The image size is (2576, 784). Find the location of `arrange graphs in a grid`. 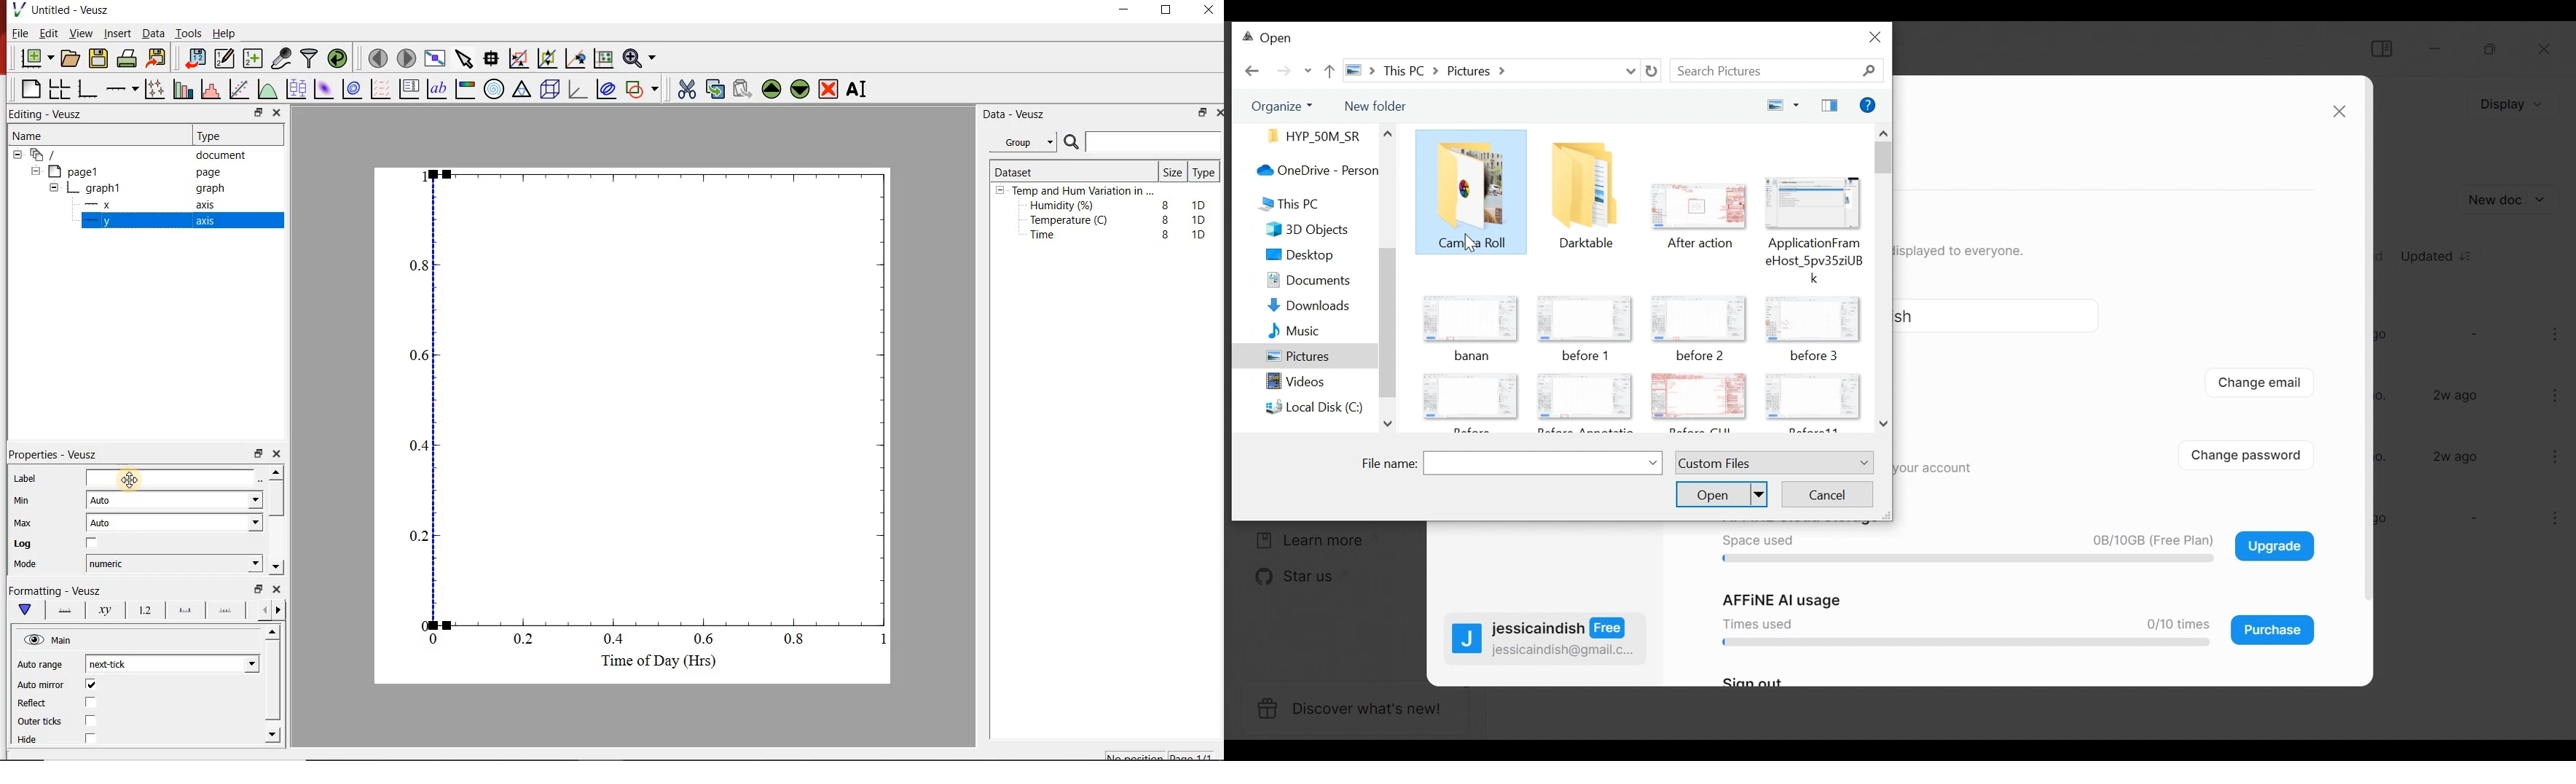

arrange graphs in a grid is located at coordinates (61, 87).